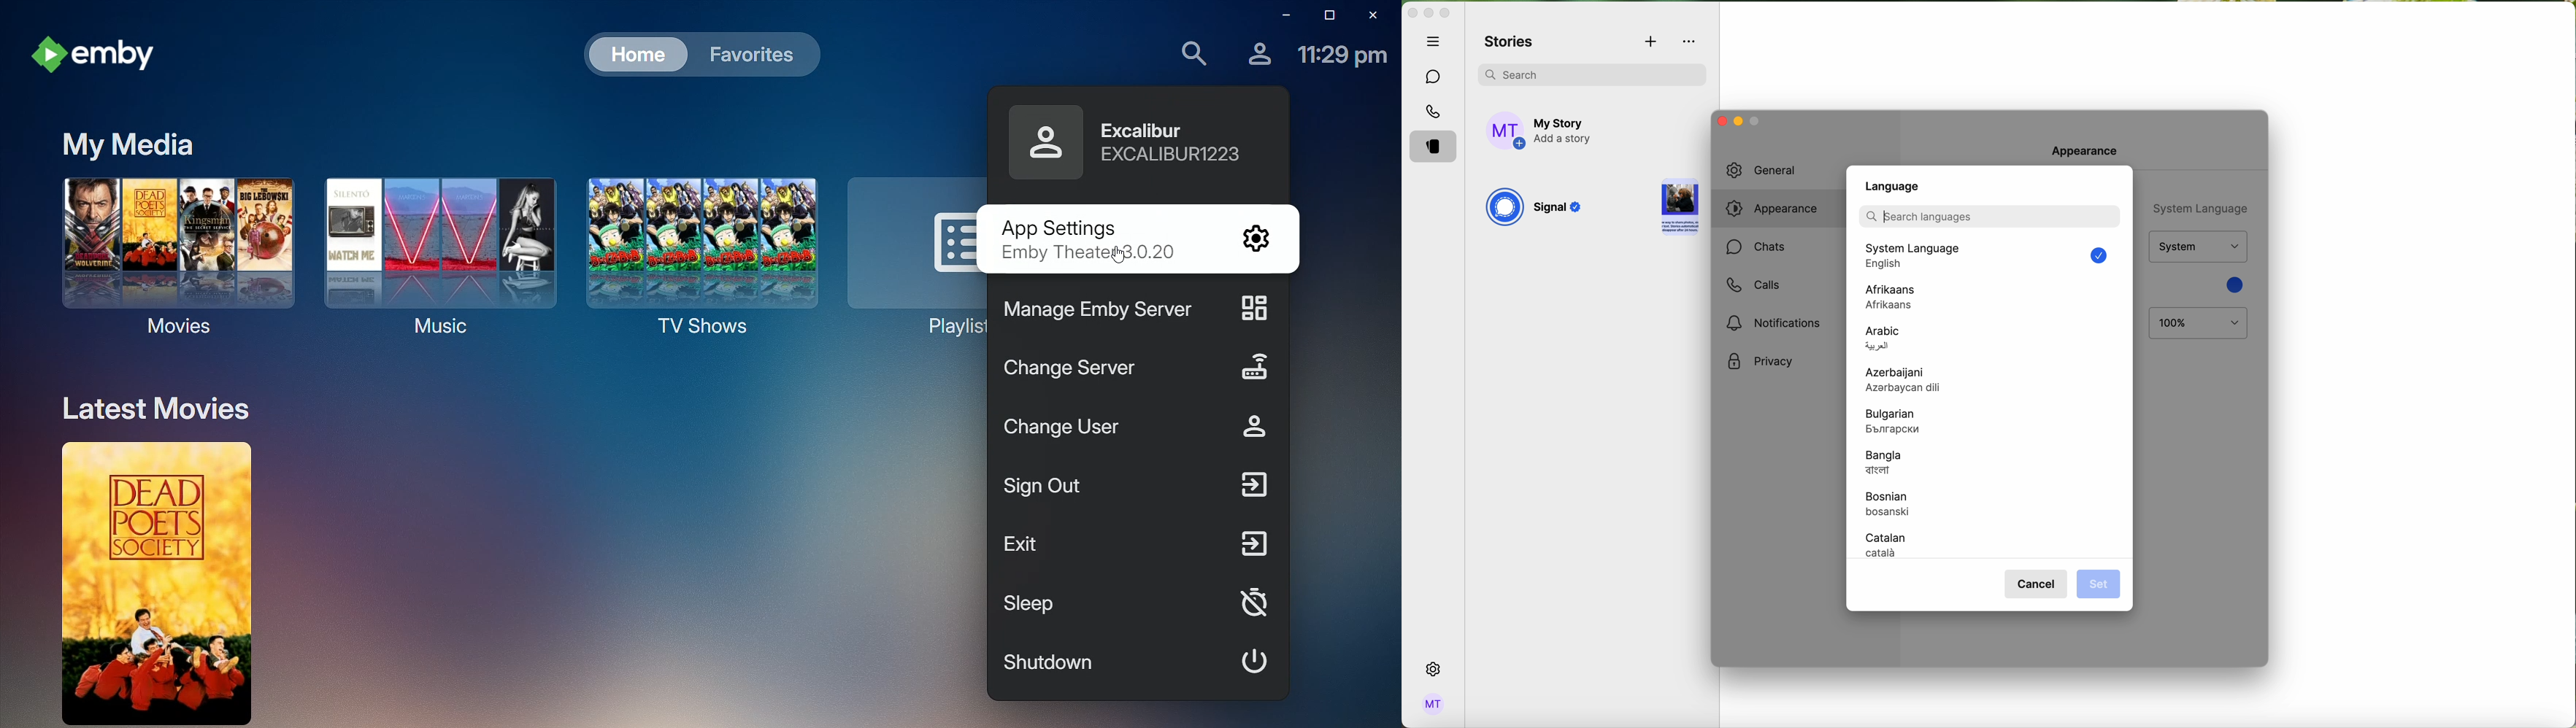 The width and height of the screenshot is (2576, 728). I want to click on system language selected, so click(1993, 257).